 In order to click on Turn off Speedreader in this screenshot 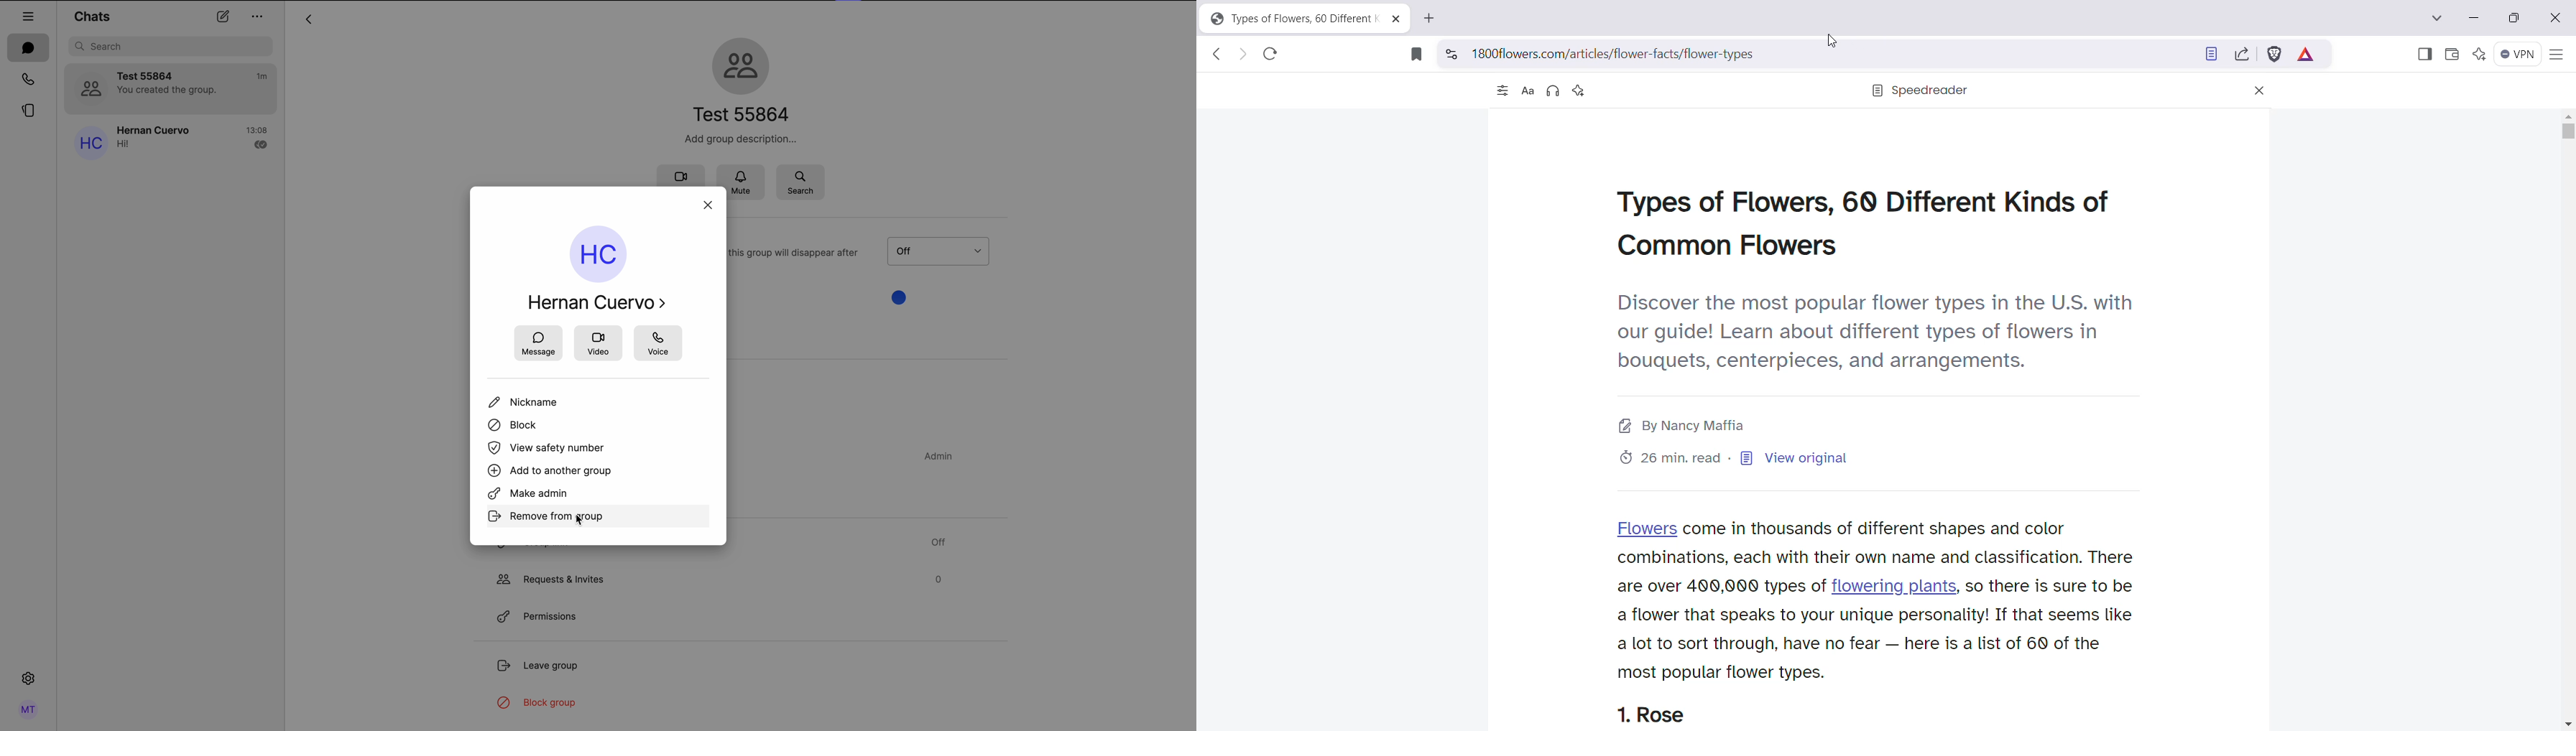, I will do `click(2207, 55)`.